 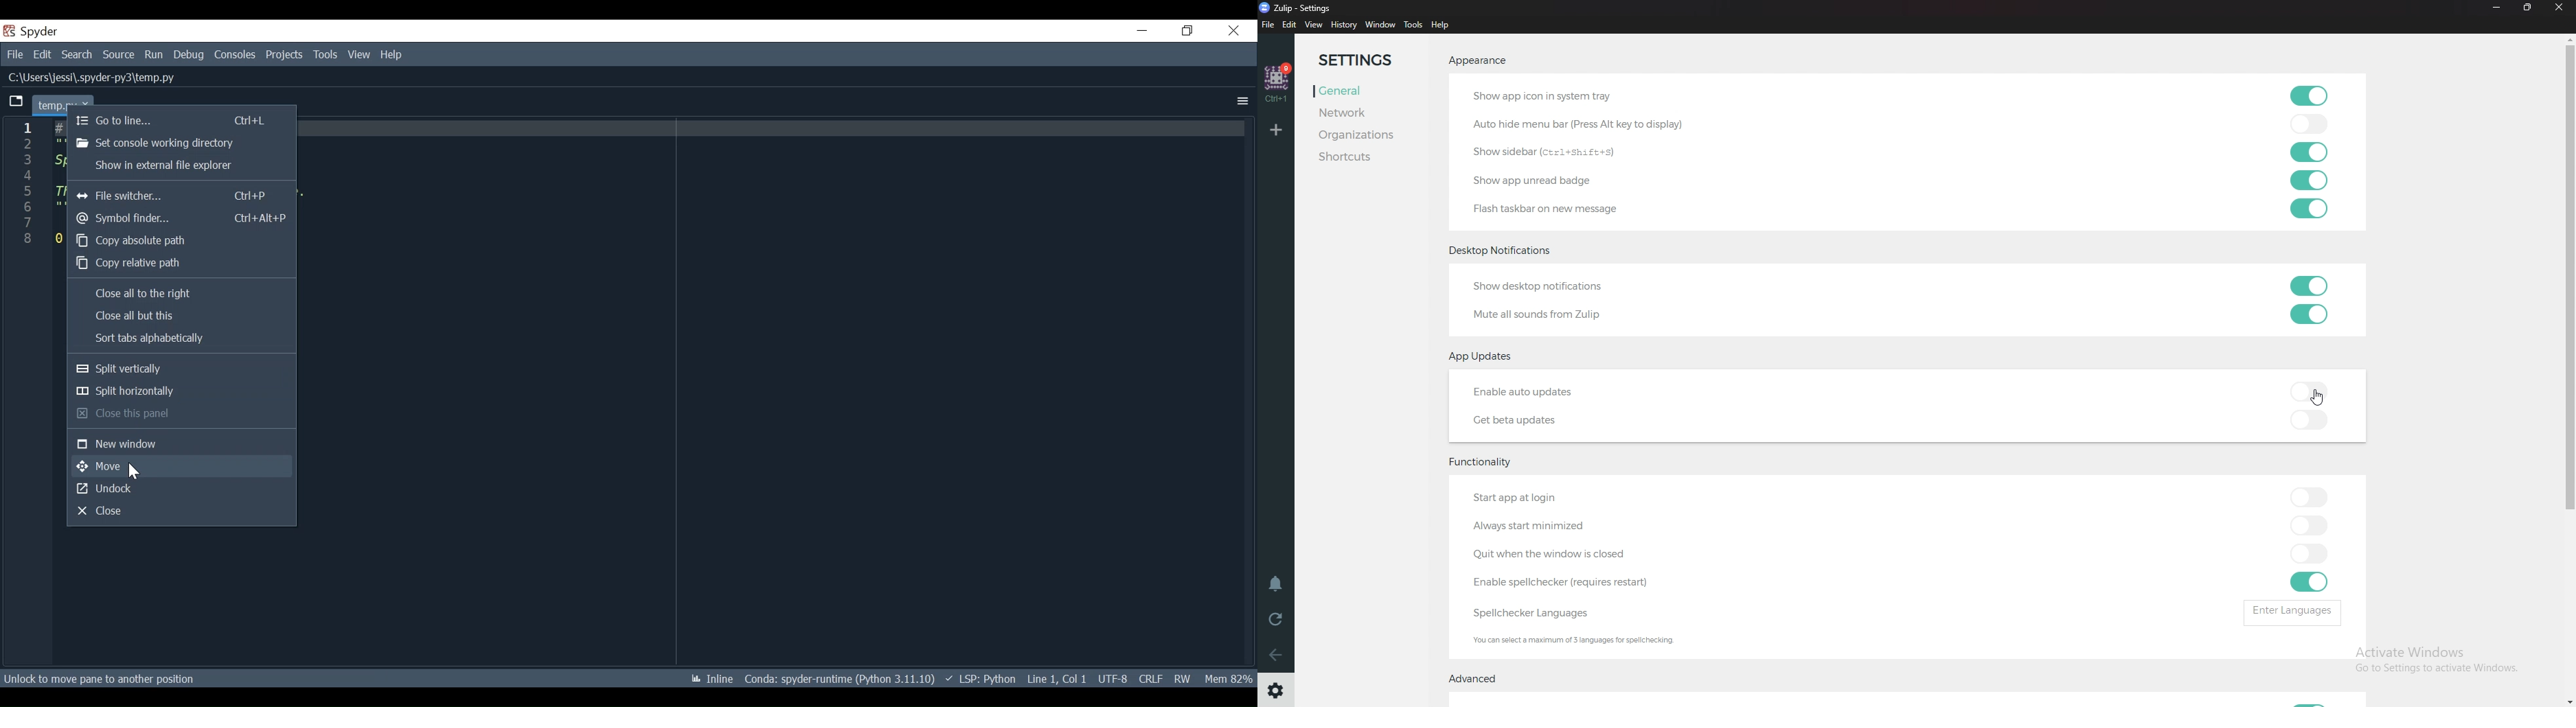 I want to click on Enter languages, so click(x=2290, y=612).